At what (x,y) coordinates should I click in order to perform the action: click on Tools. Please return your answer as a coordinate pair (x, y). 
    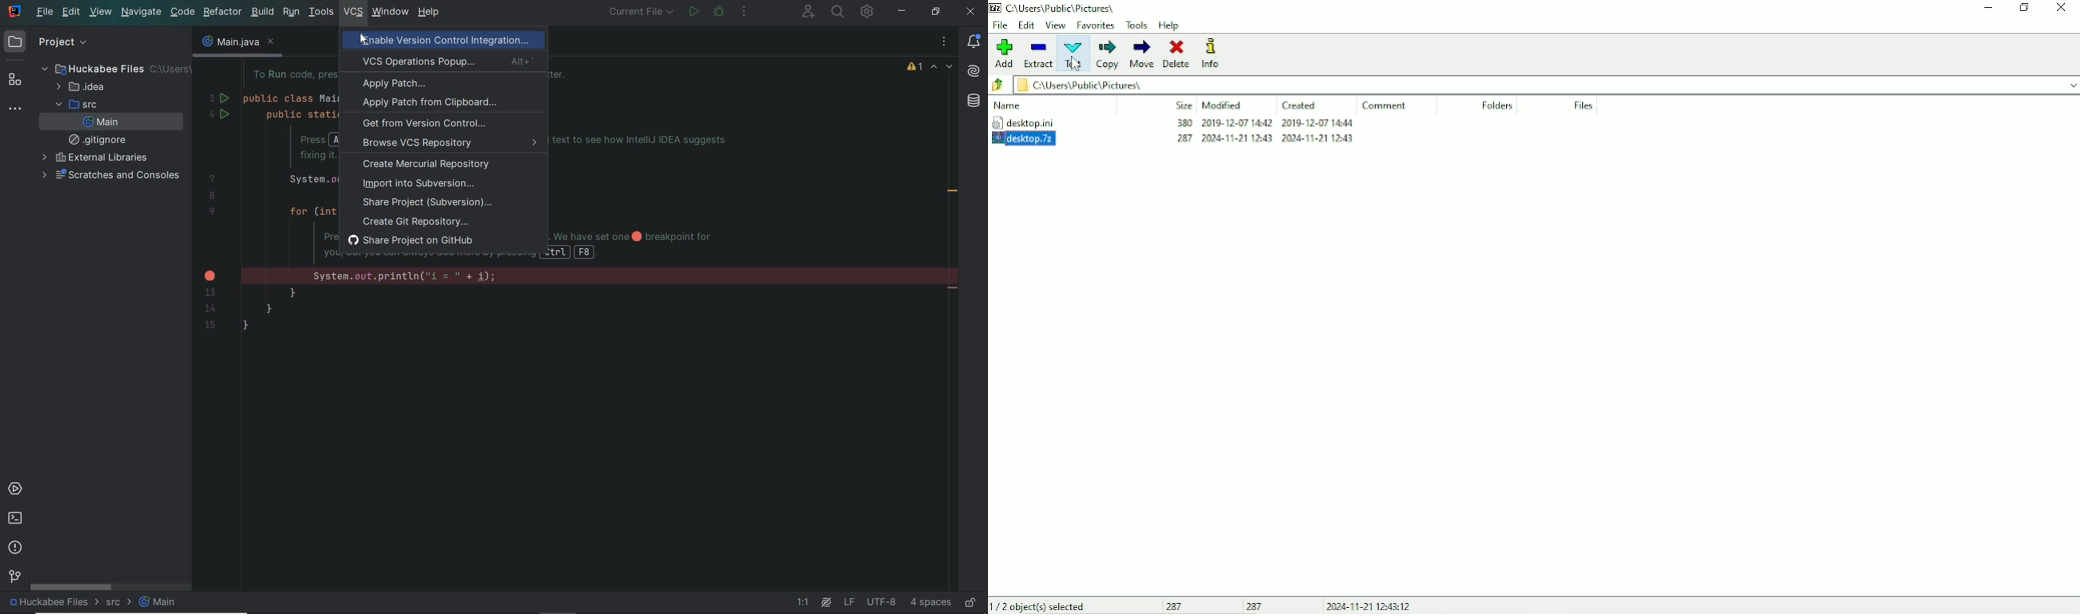
    Looking at the image, I should click on (1137, 25).